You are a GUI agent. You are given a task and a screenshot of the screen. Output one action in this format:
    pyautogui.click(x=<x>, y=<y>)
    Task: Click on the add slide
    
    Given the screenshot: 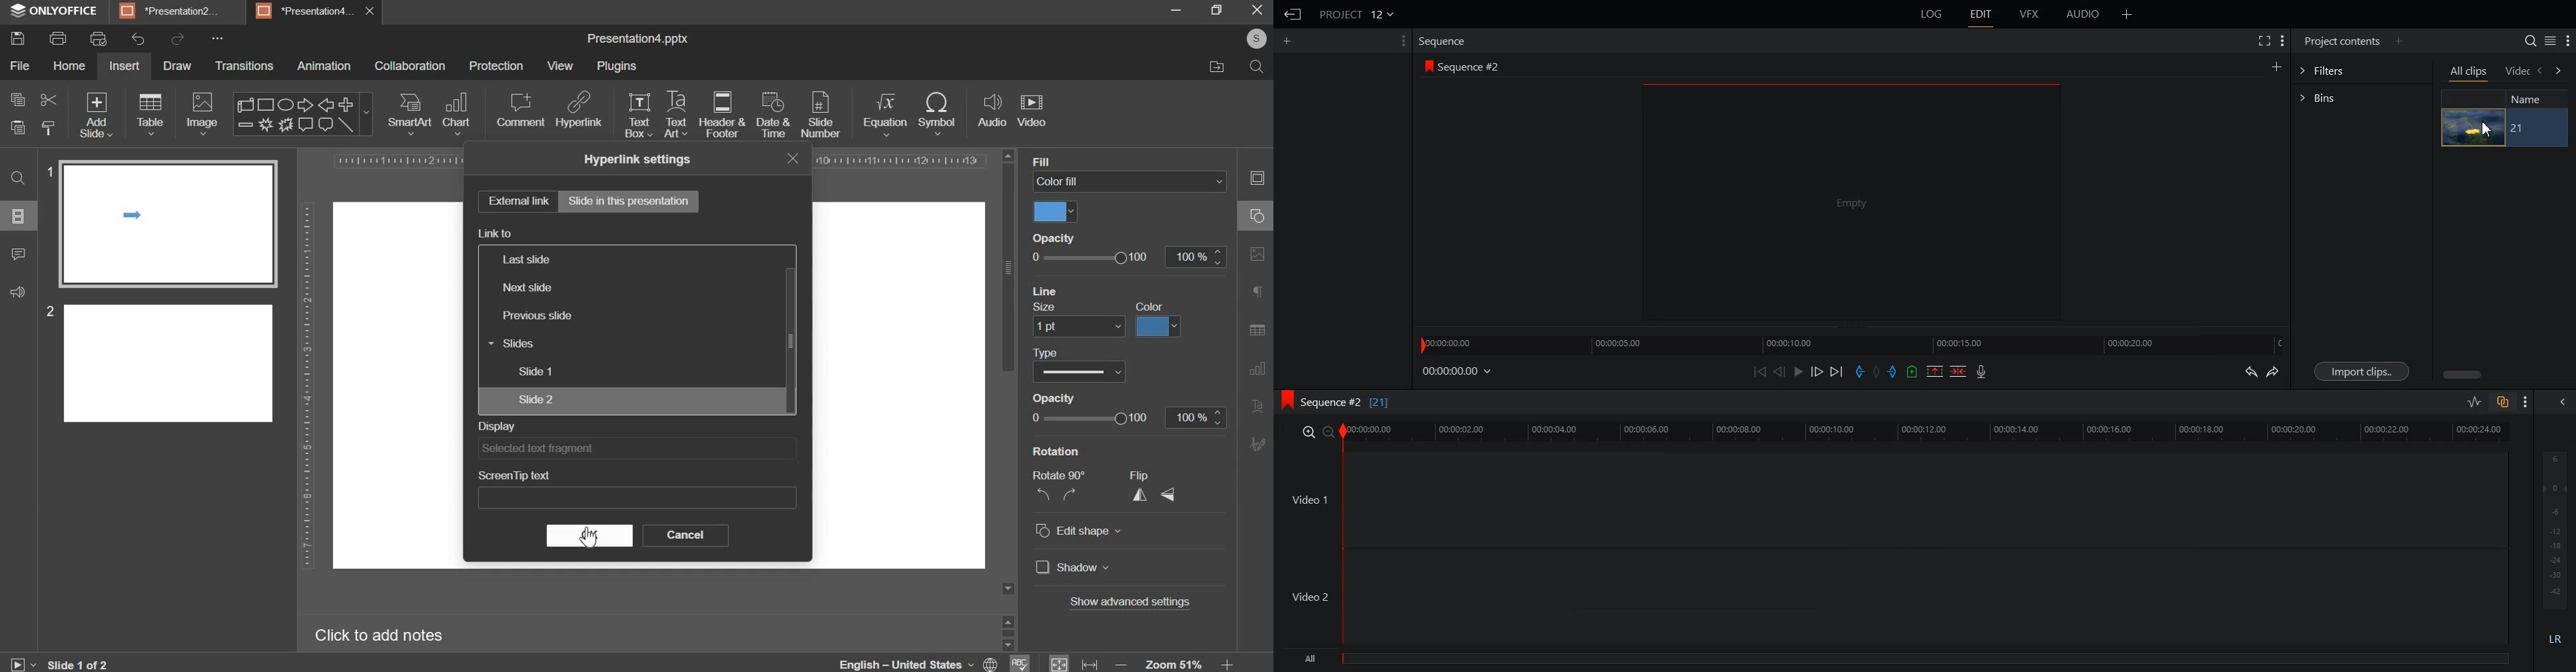 What is the action you would take?
    pyautogui.click(x=97, y=115)
    